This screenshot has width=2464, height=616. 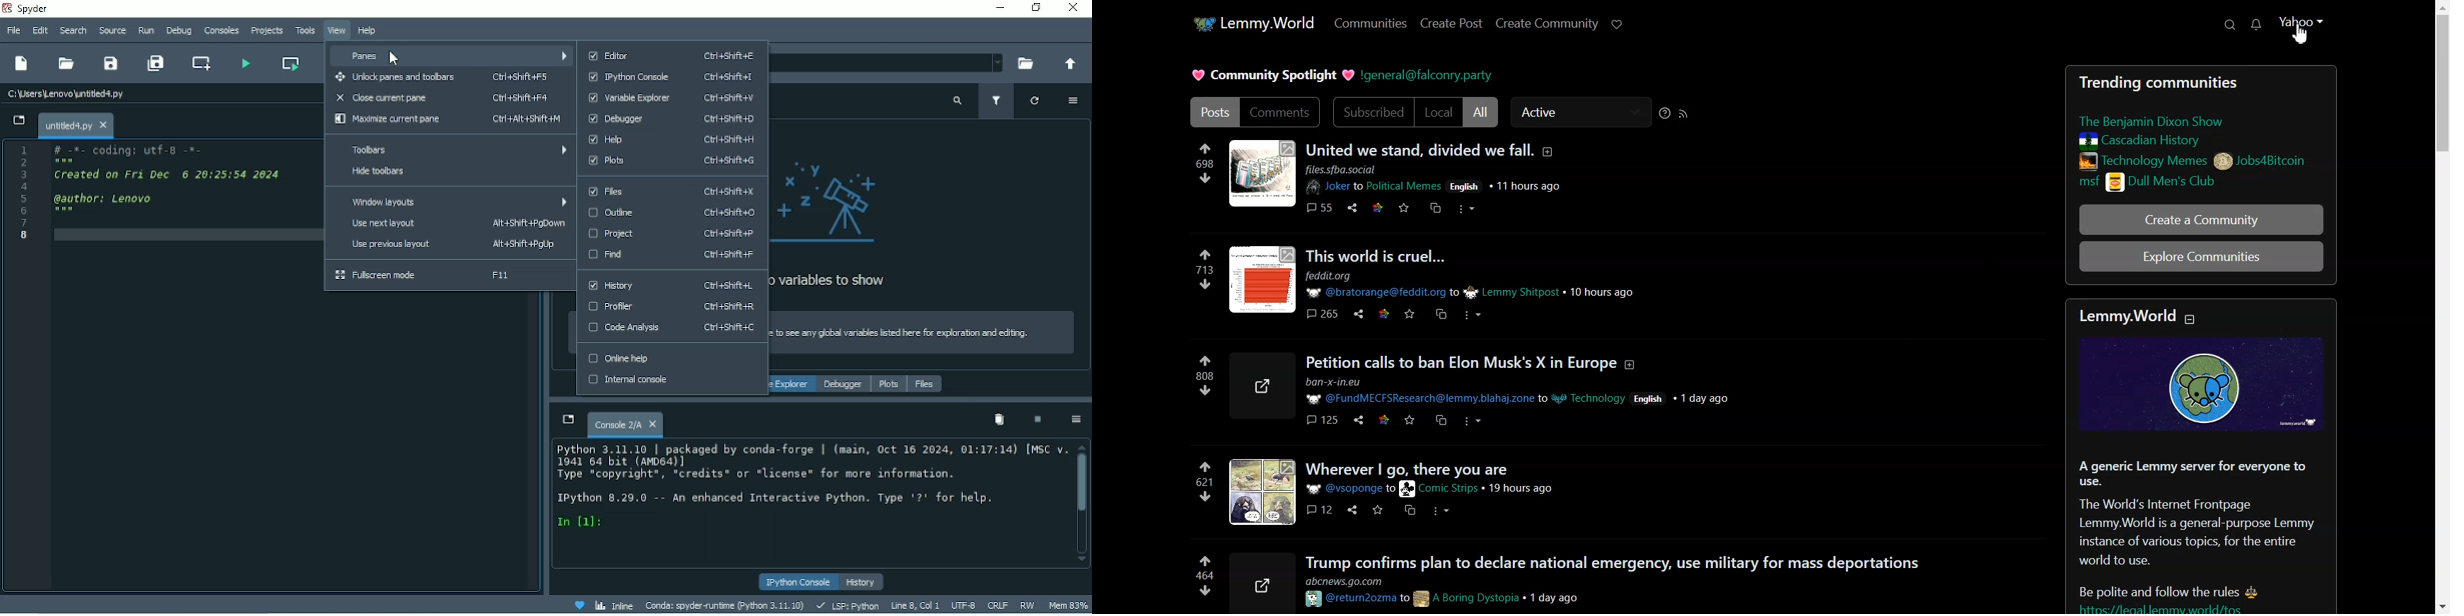 What do you see at coordinates (996, 101) in the screenshot?
I see `Filter variables` at bounding box center [996, 101].